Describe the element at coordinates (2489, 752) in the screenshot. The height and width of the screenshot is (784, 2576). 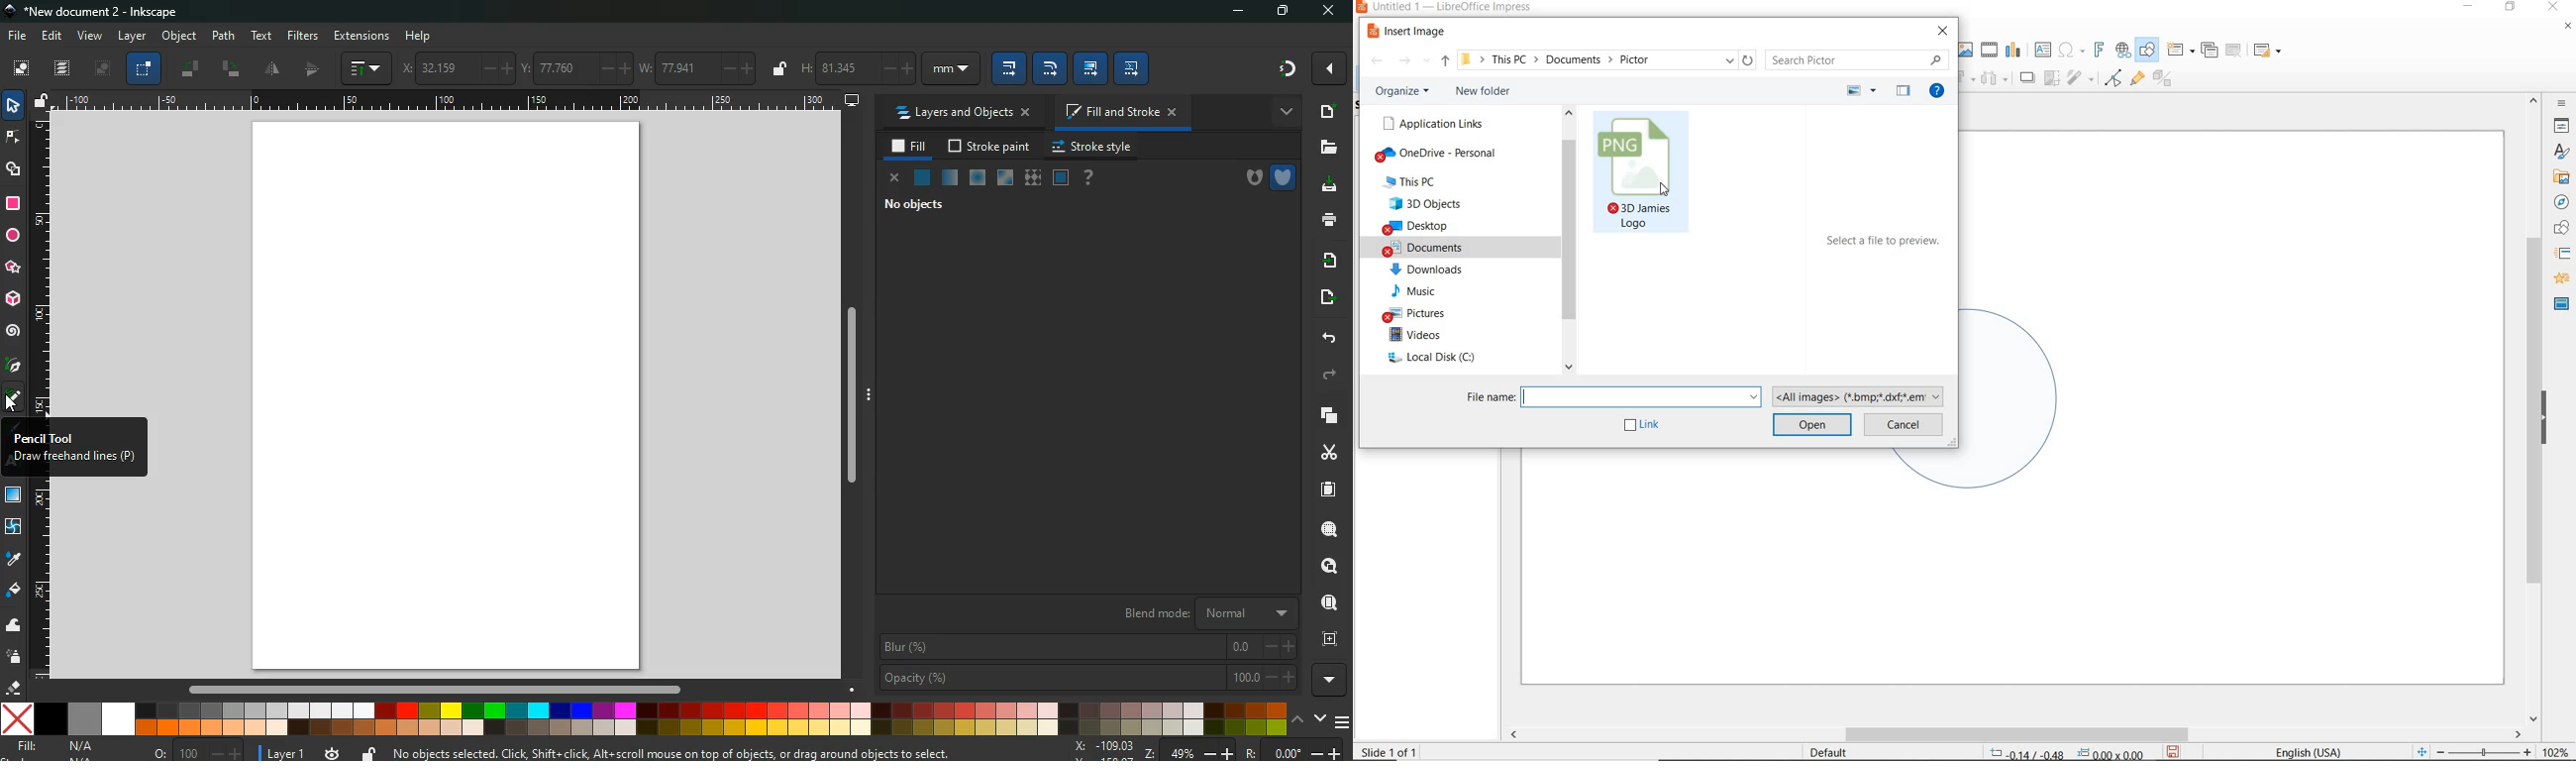
I see `zoom` at that location.